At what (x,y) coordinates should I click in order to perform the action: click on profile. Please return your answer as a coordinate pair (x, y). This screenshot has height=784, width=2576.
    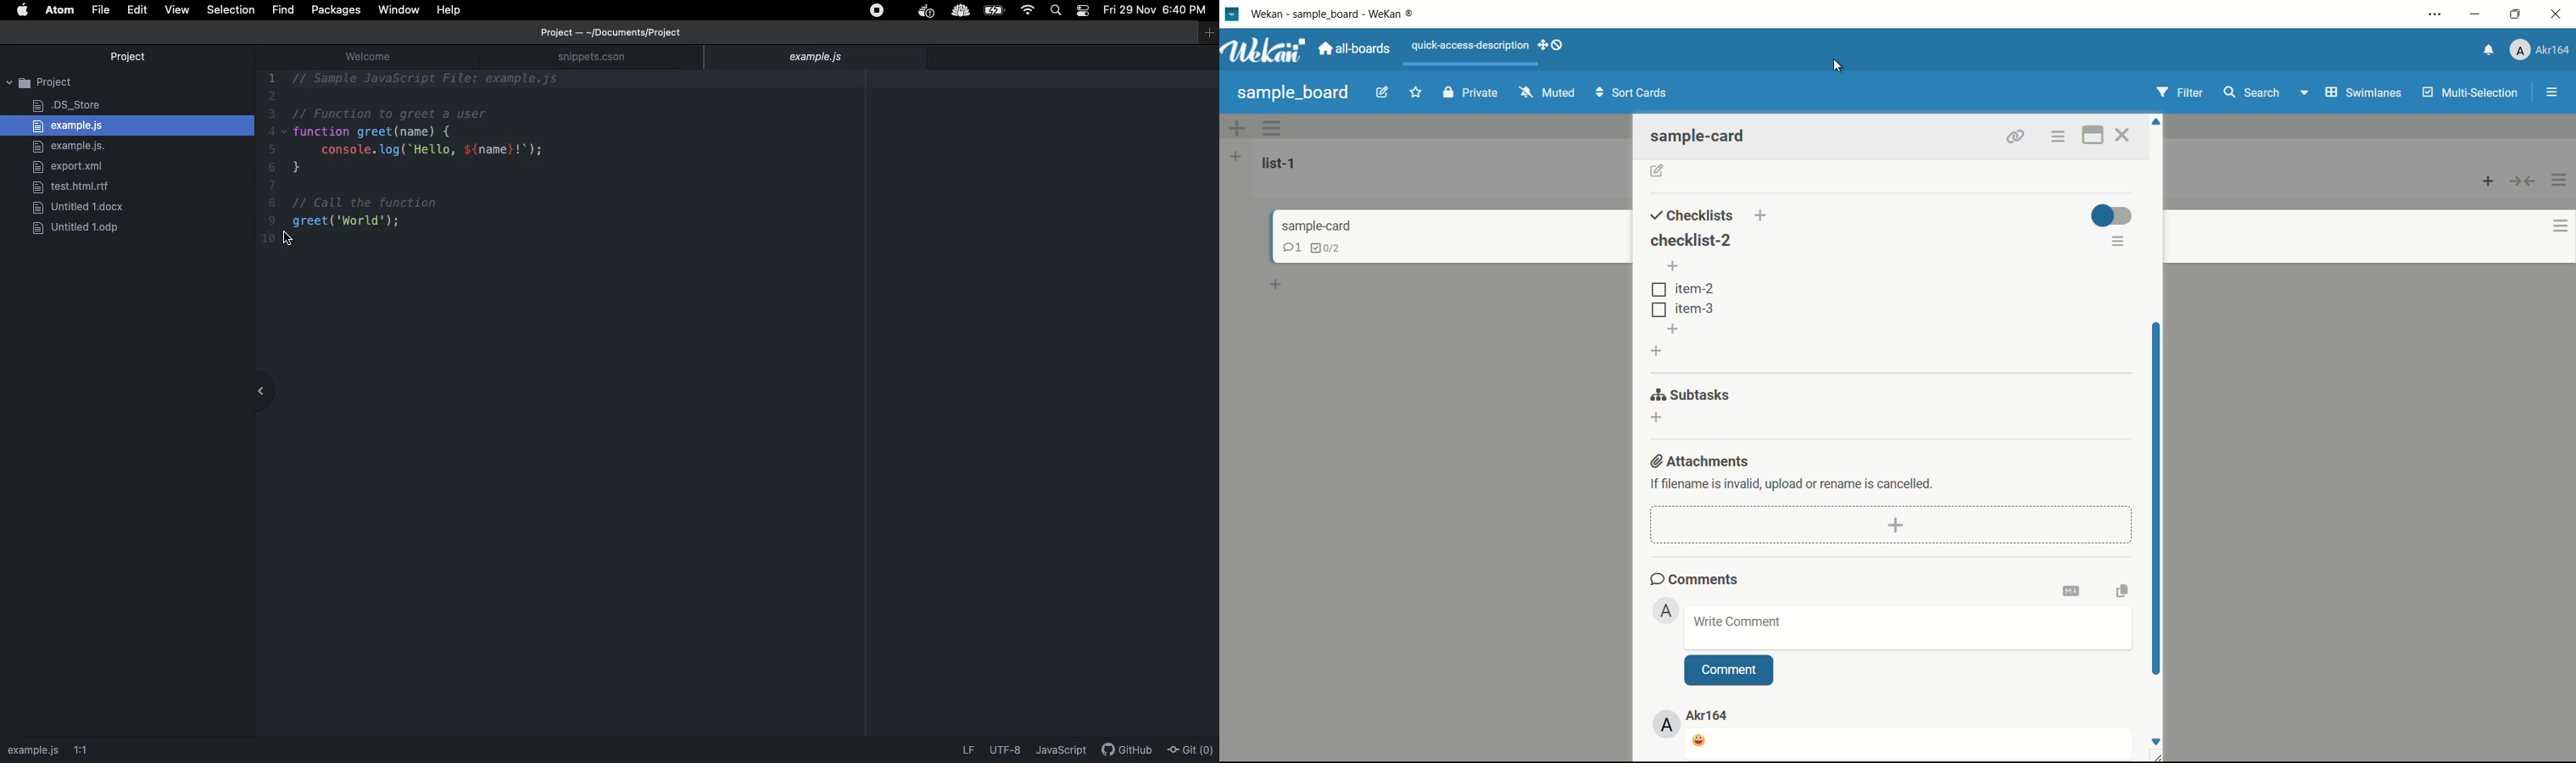
    Looking at the image, I should click on (2542, 50).